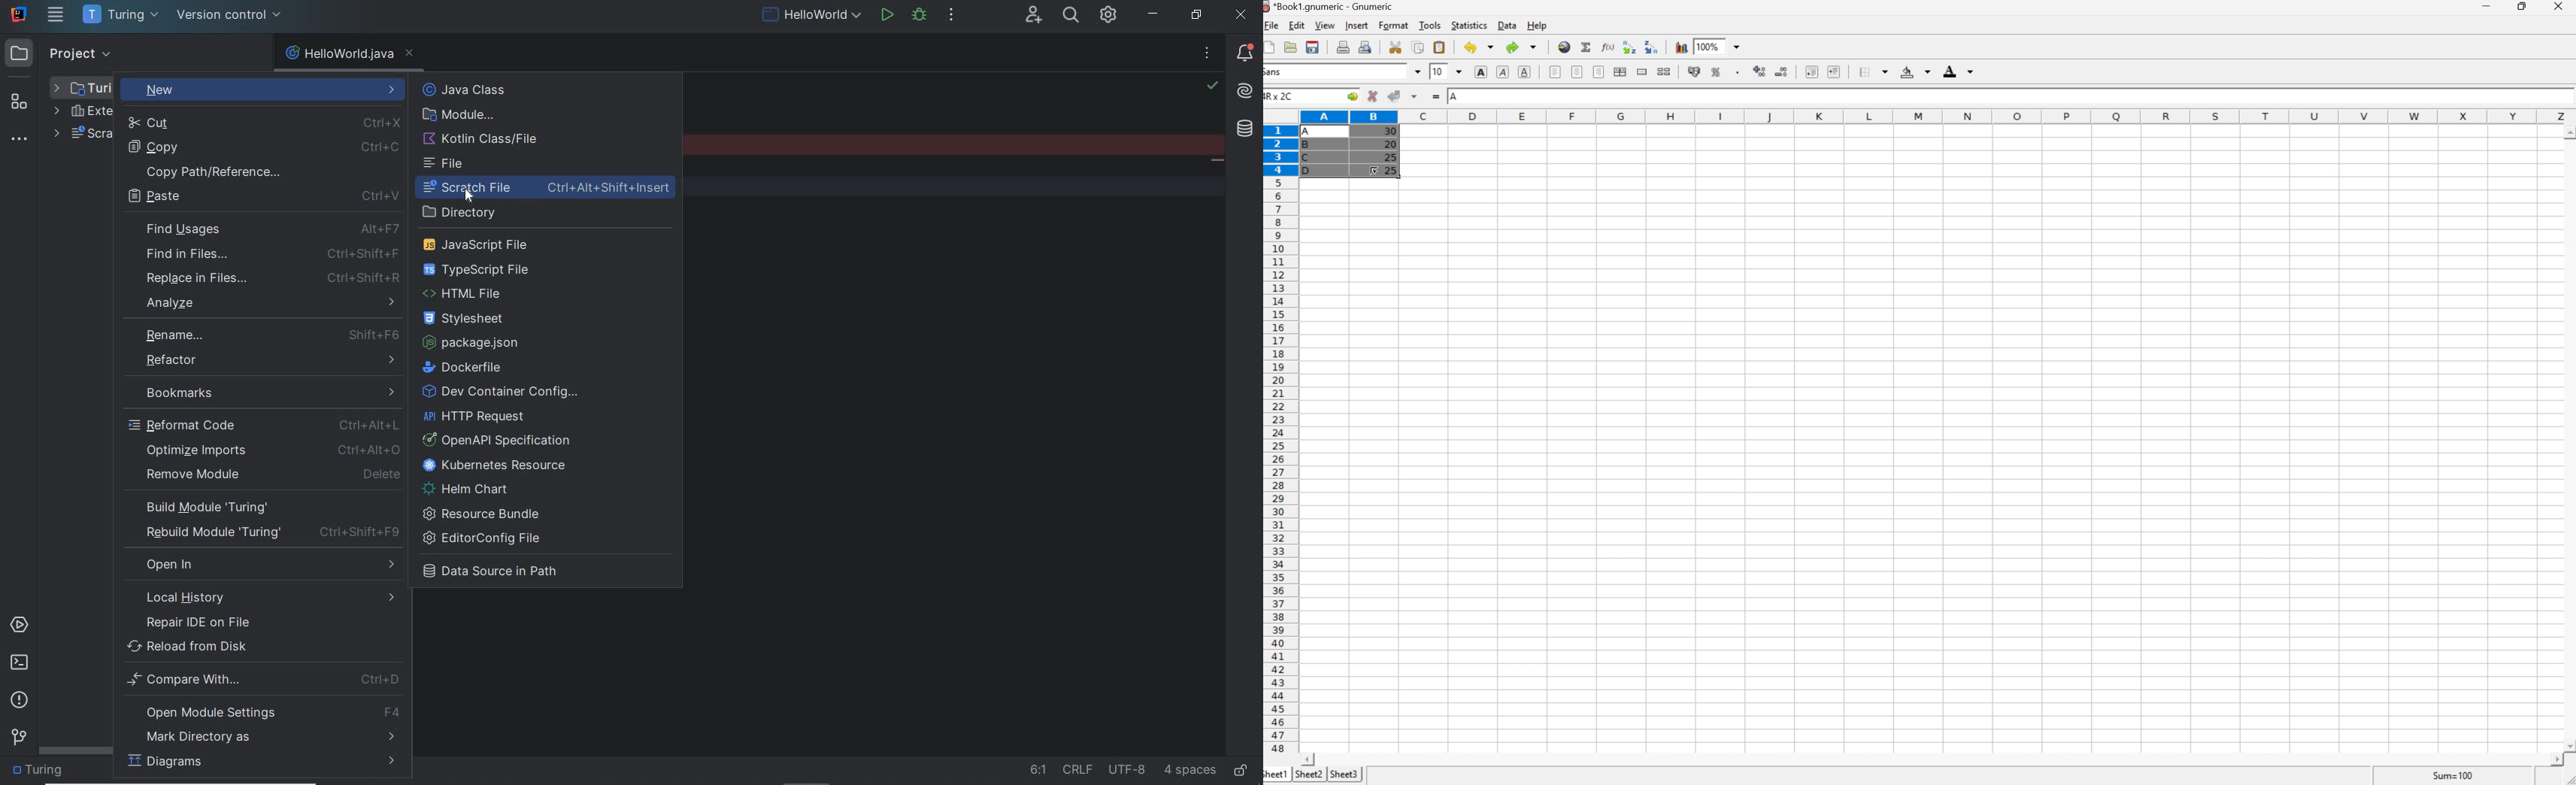  What do you see at coordinates (1455, 97) in the screenshot?
I see `A` at bounding box center [1455, 97].